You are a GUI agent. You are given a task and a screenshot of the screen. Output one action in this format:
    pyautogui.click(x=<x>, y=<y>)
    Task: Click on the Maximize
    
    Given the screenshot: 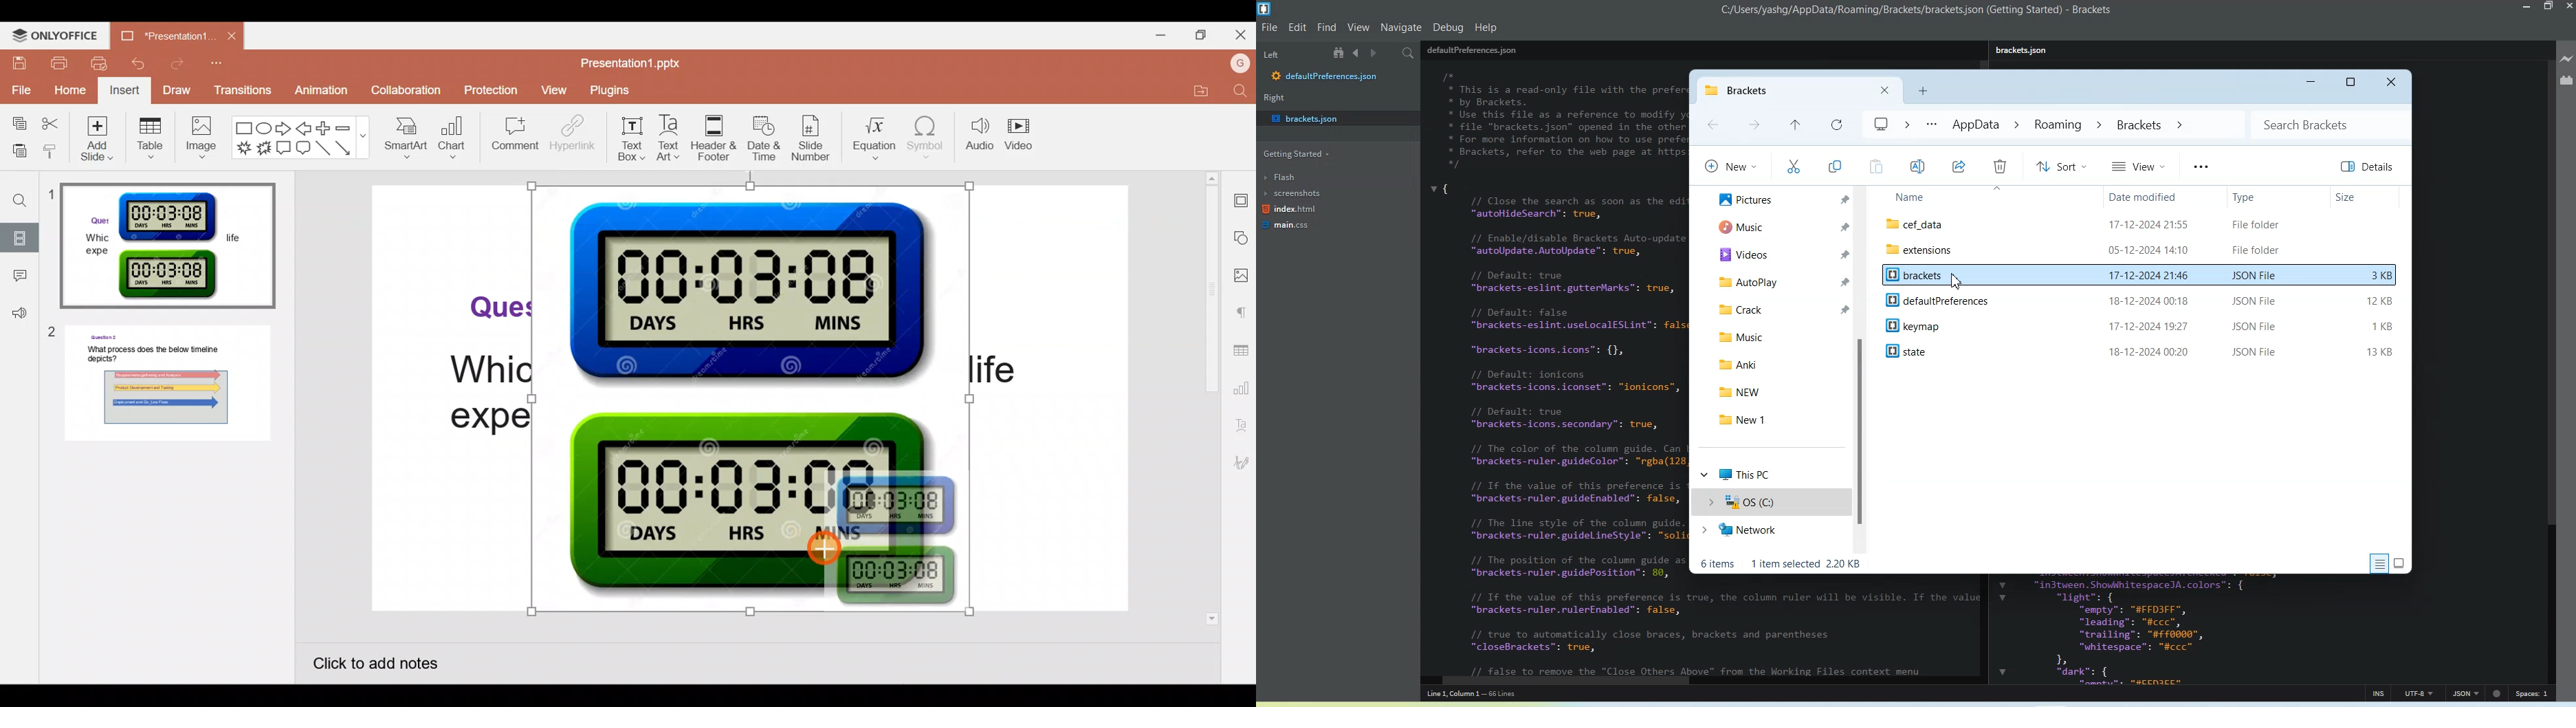 What is the action you would take?
    pyautogui.click(x=2549, y=7)
    